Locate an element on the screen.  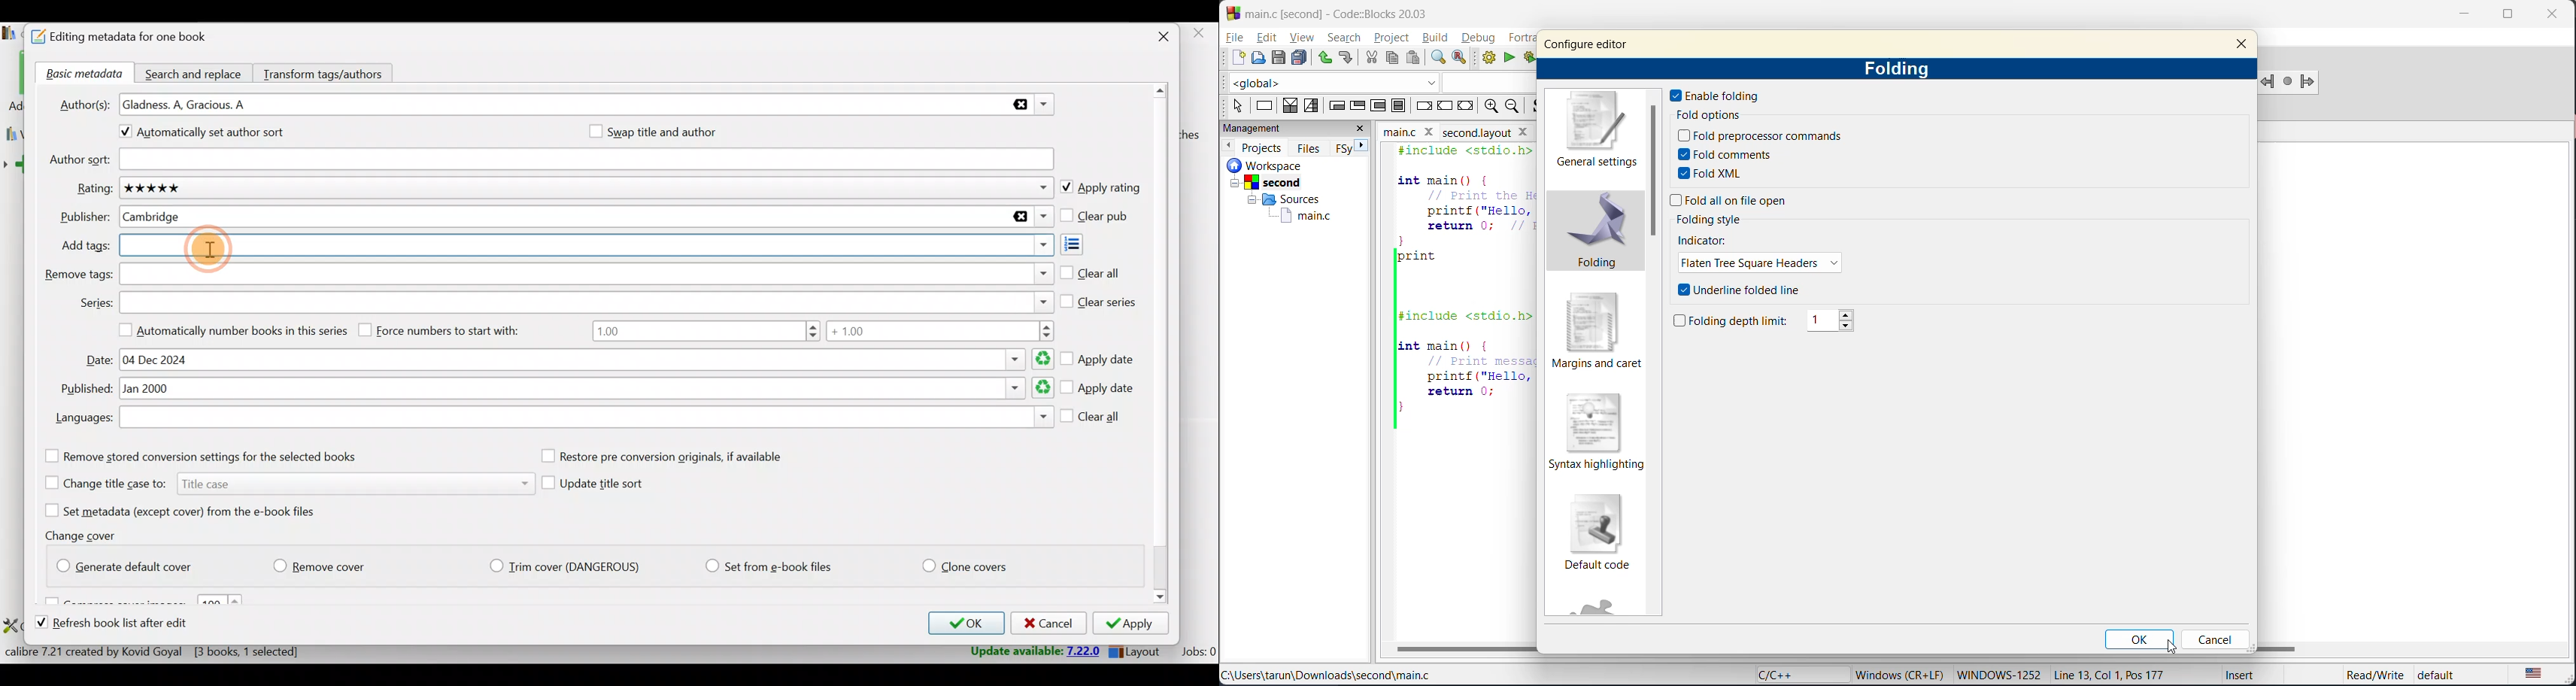
folding is located at coordinates (1903, 69).